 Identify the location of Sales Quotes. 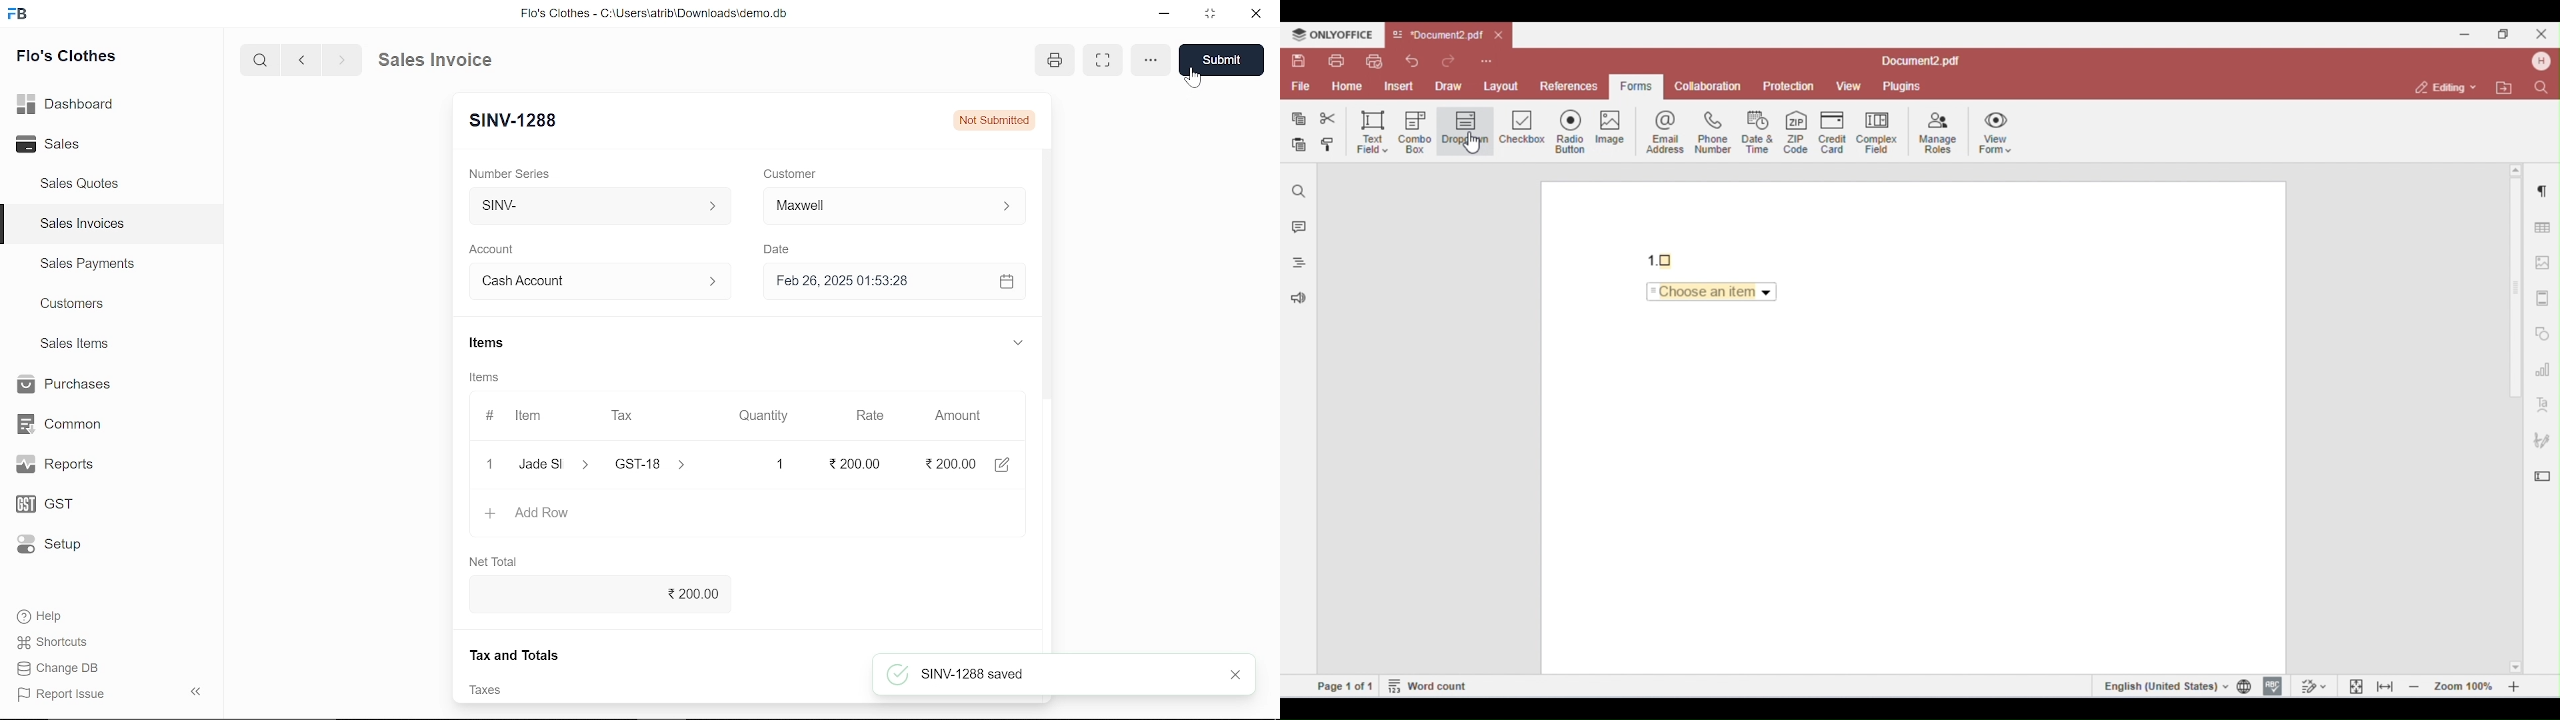
(82, 185).